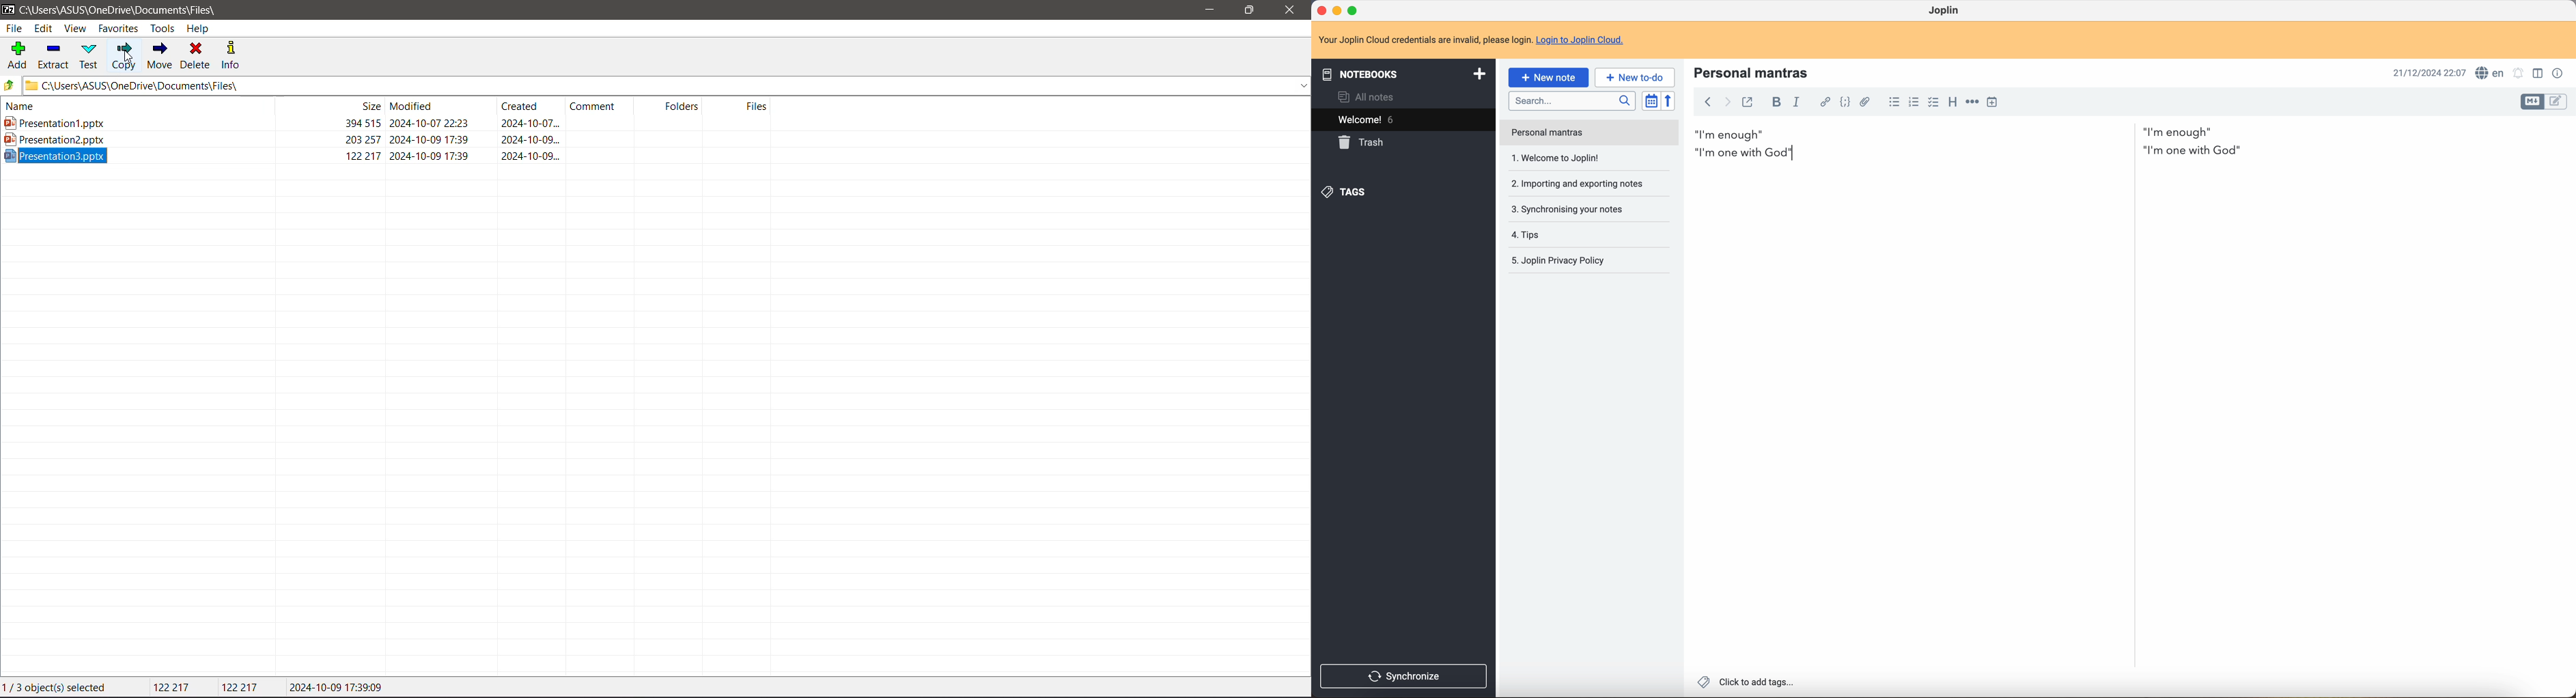 The image size is (2576, 700). What do you see at coordinates (602, 106) in the screenshot?
I see `Comment` at bounding box center [602, 106].